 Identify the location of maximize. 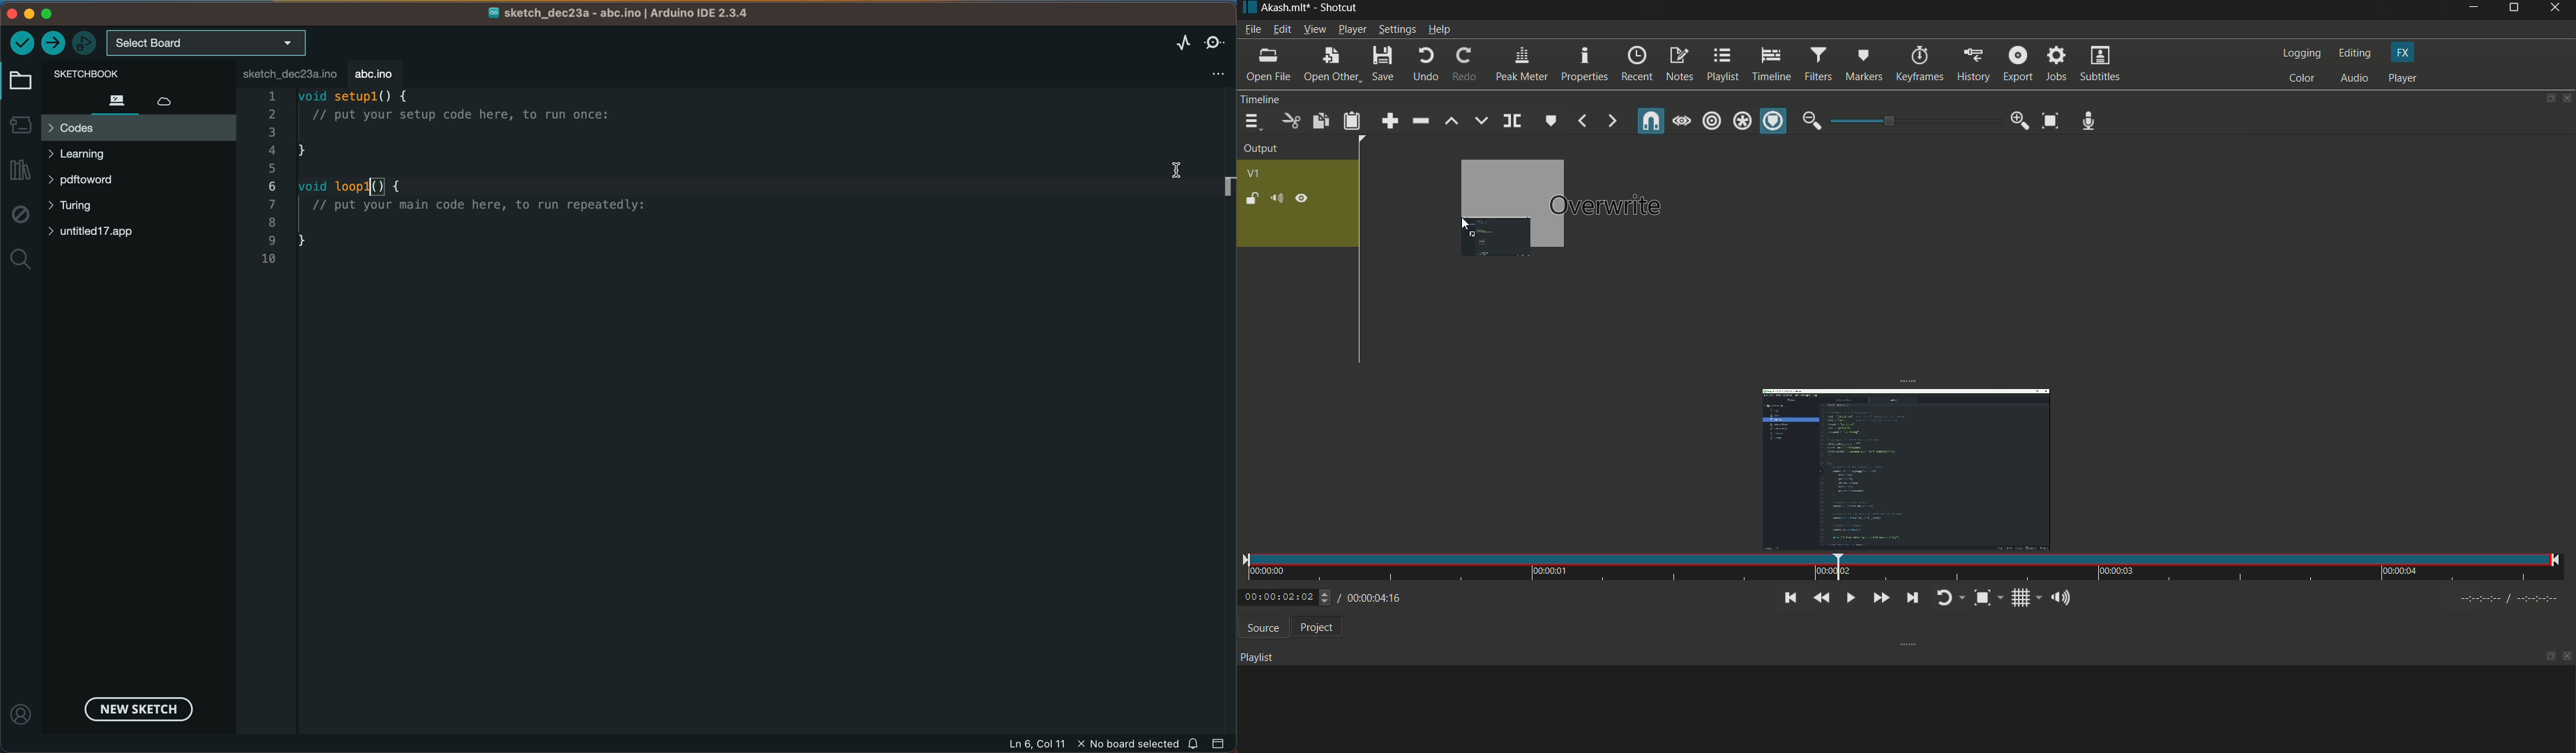
(2515, 10).